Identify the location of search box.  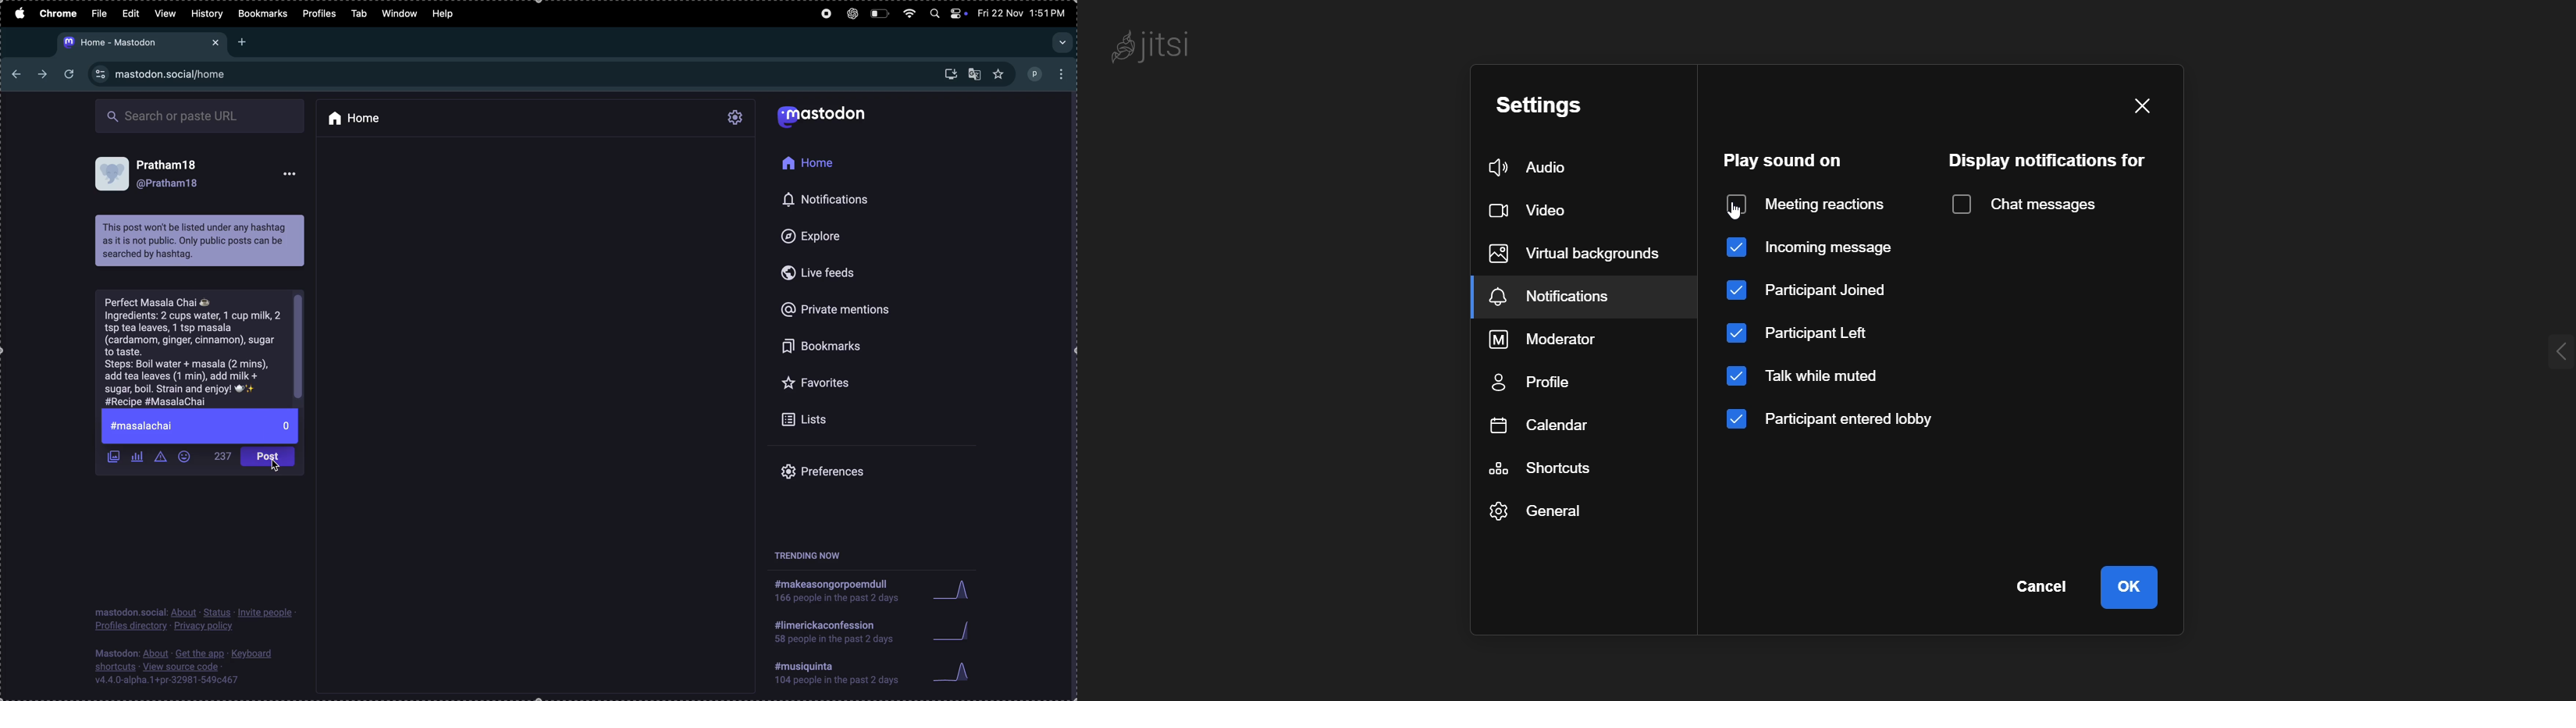
(199, 117).